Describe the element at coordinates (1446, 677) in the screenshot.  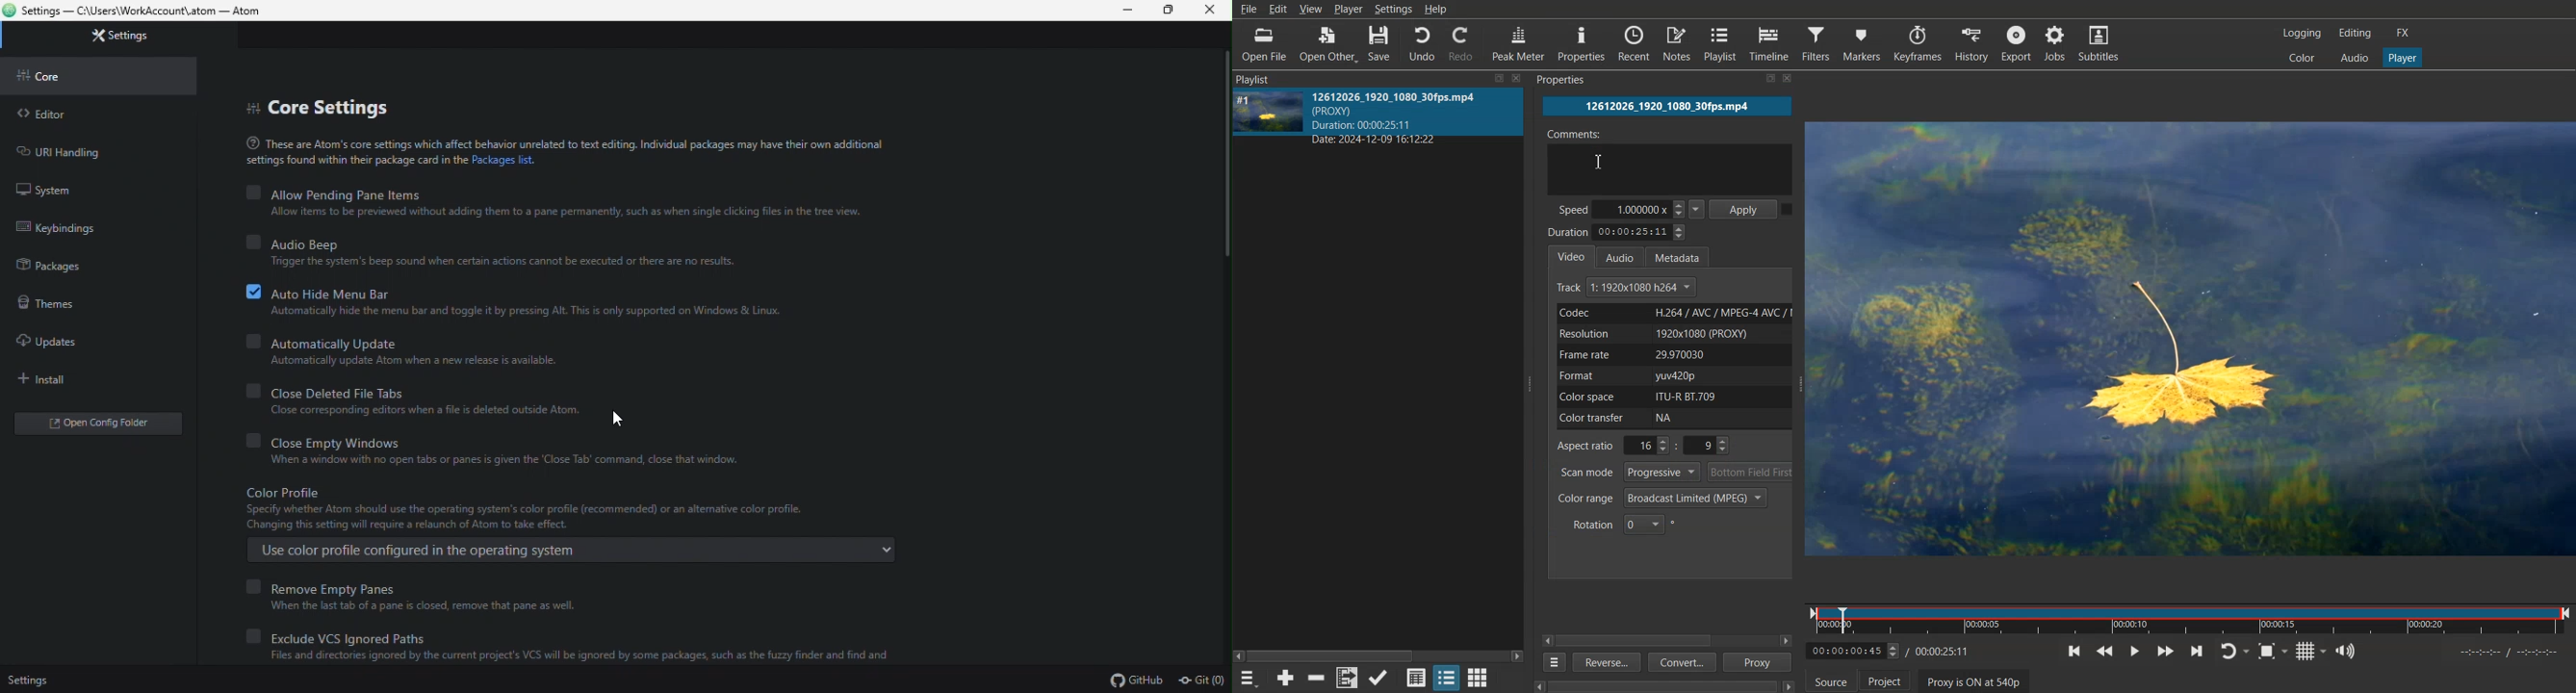
I see `View as tile` at that location.